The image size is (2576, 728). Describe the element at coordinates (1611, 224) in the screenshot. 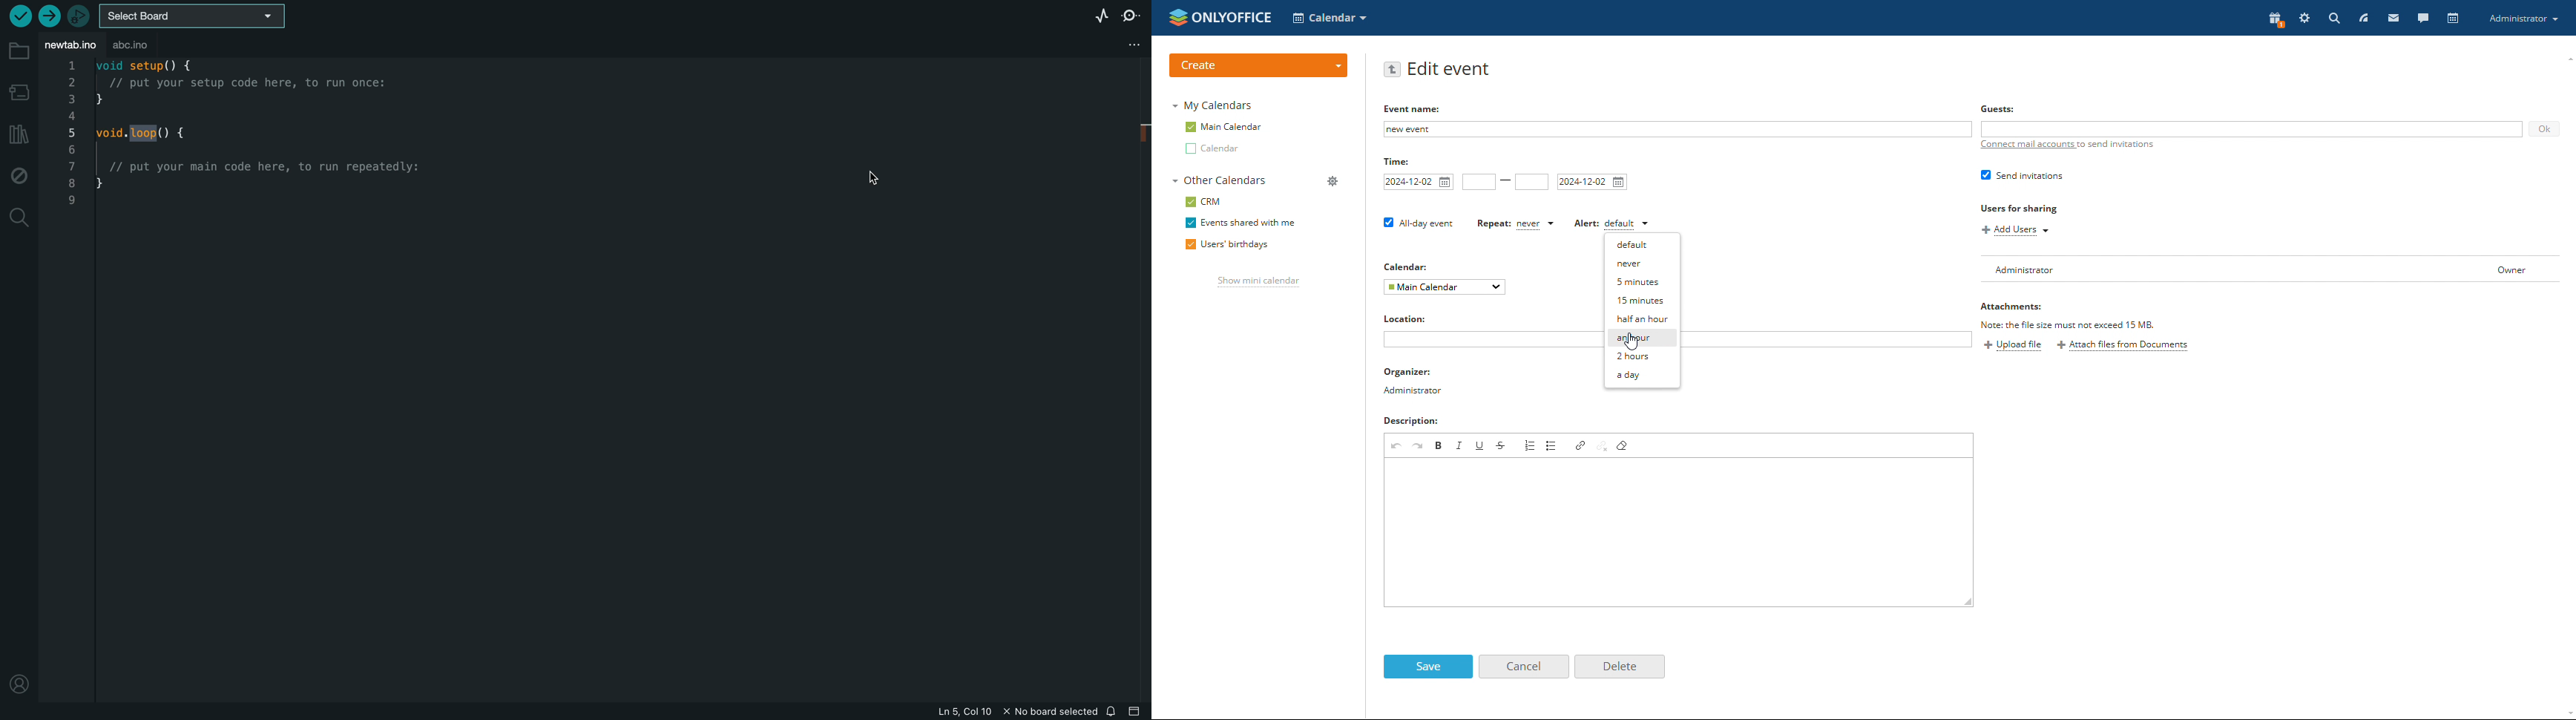

I see `set alert` at that location.